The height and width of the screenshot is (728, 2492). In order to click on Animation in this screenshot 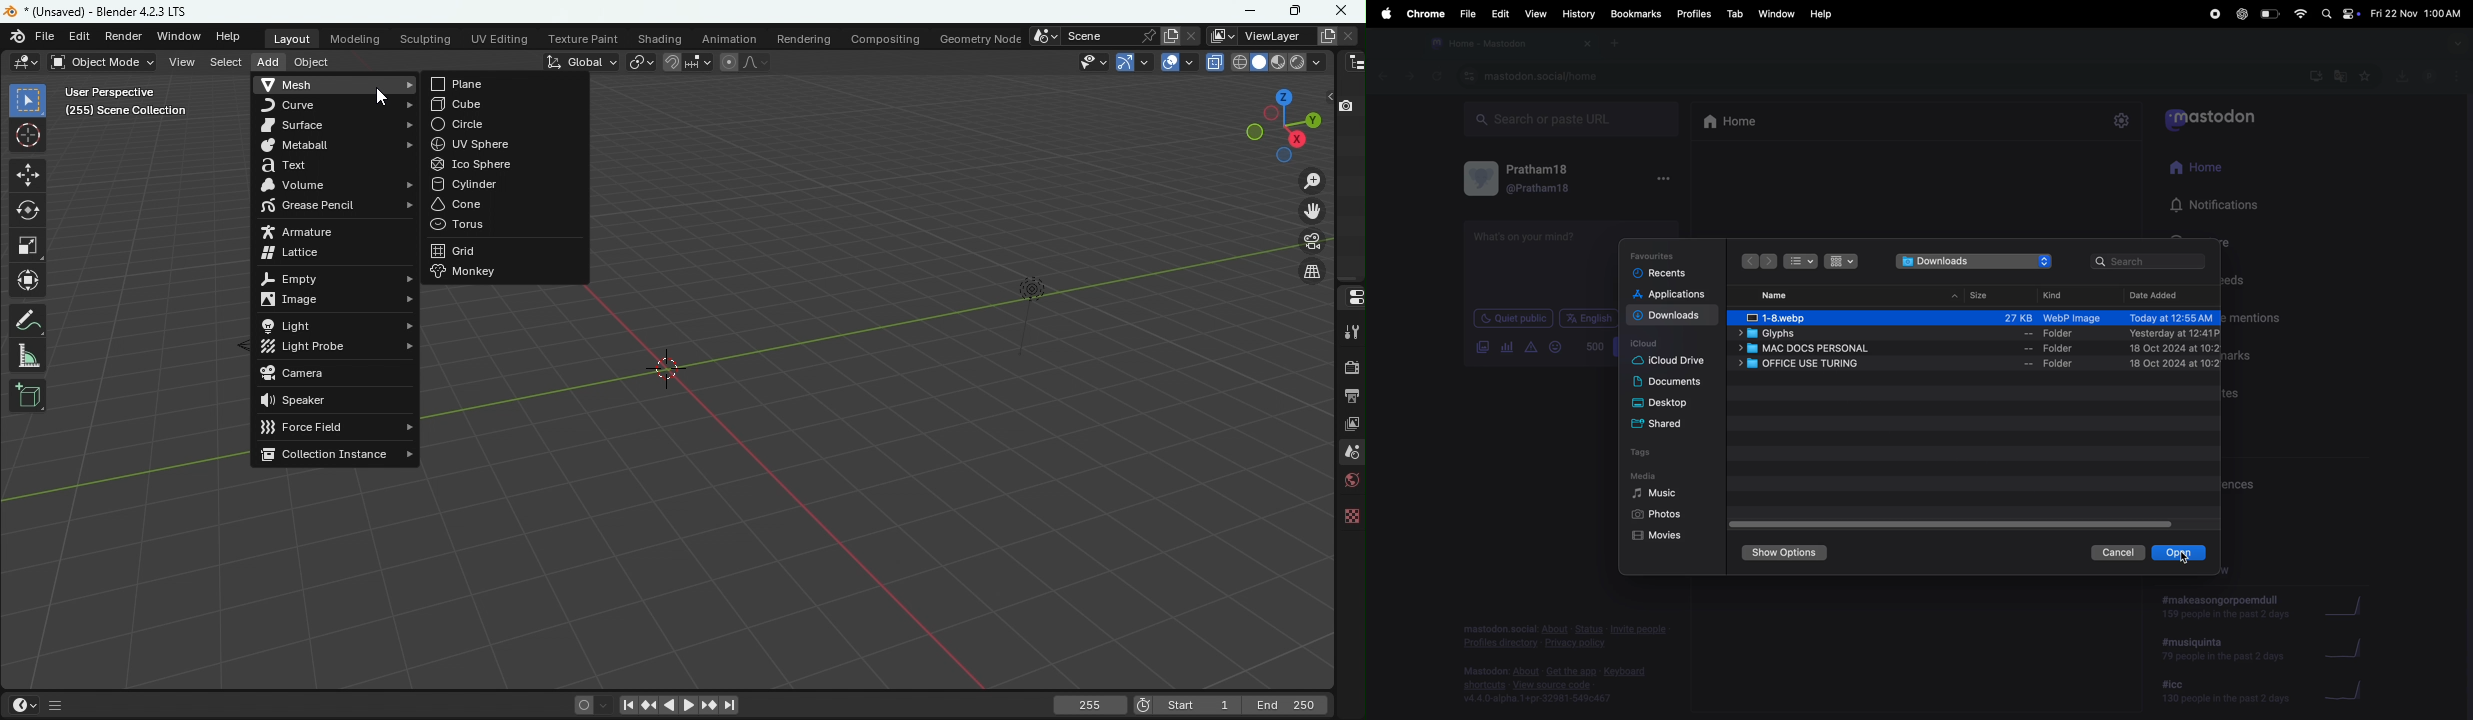, I will do `click(728, 38)`.